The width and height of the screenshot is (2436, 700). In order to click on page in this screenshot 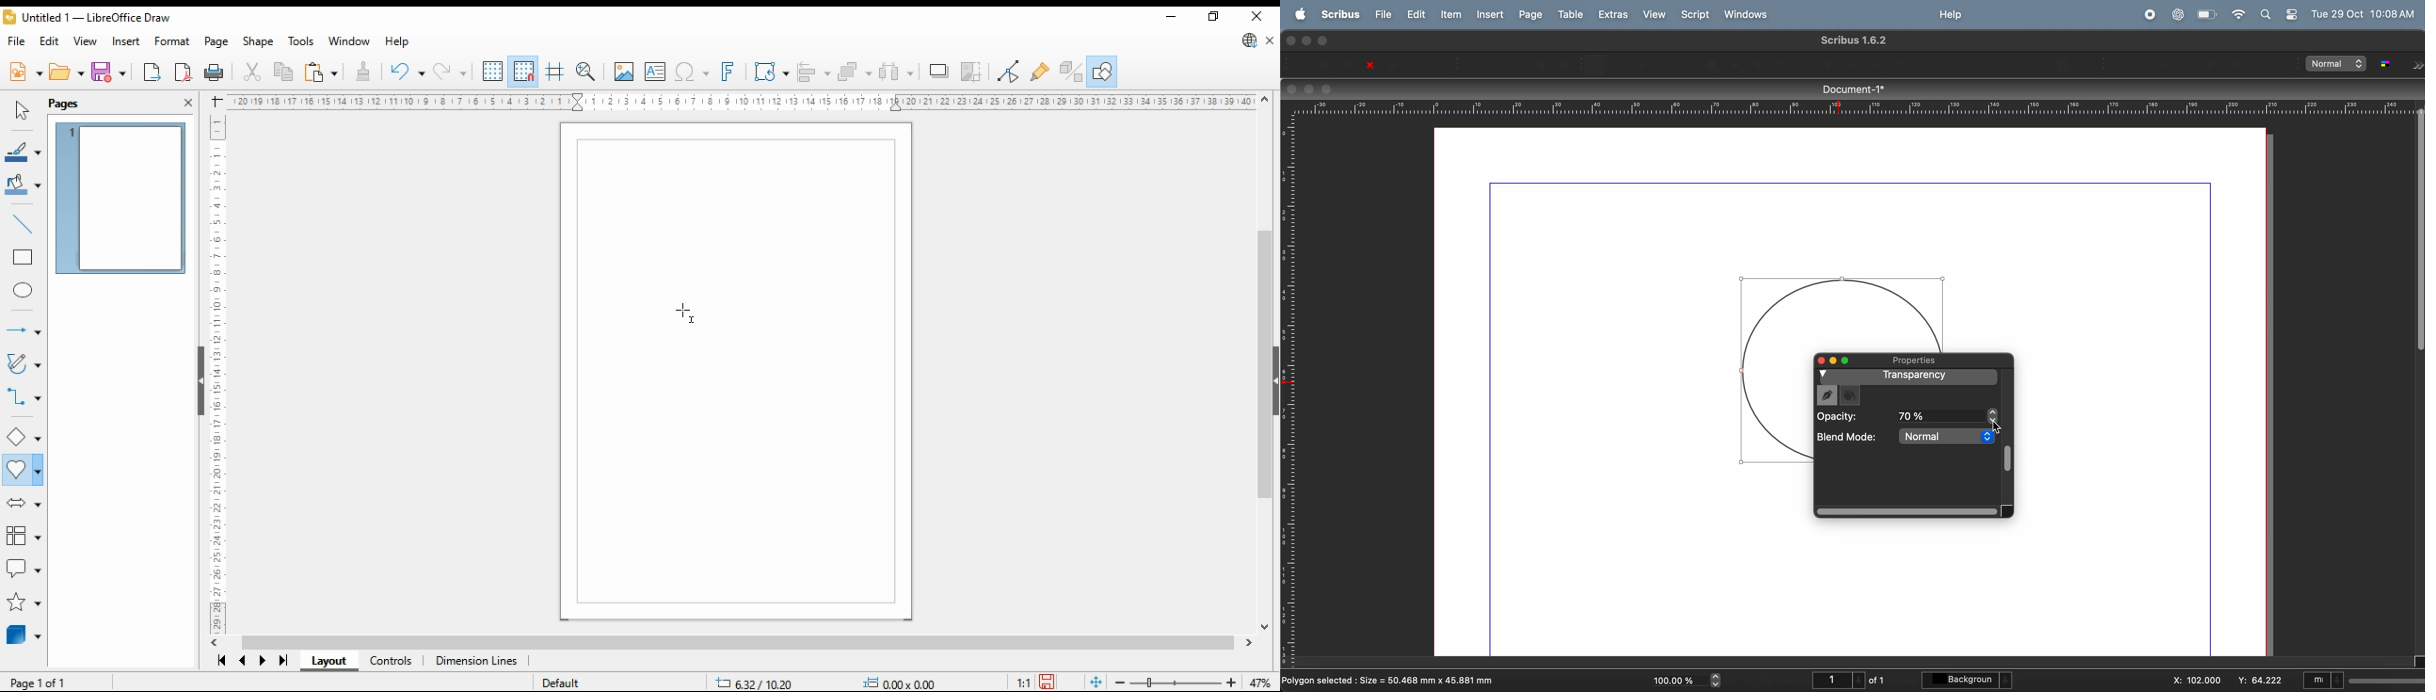, I will do `click(1530, 14)`.